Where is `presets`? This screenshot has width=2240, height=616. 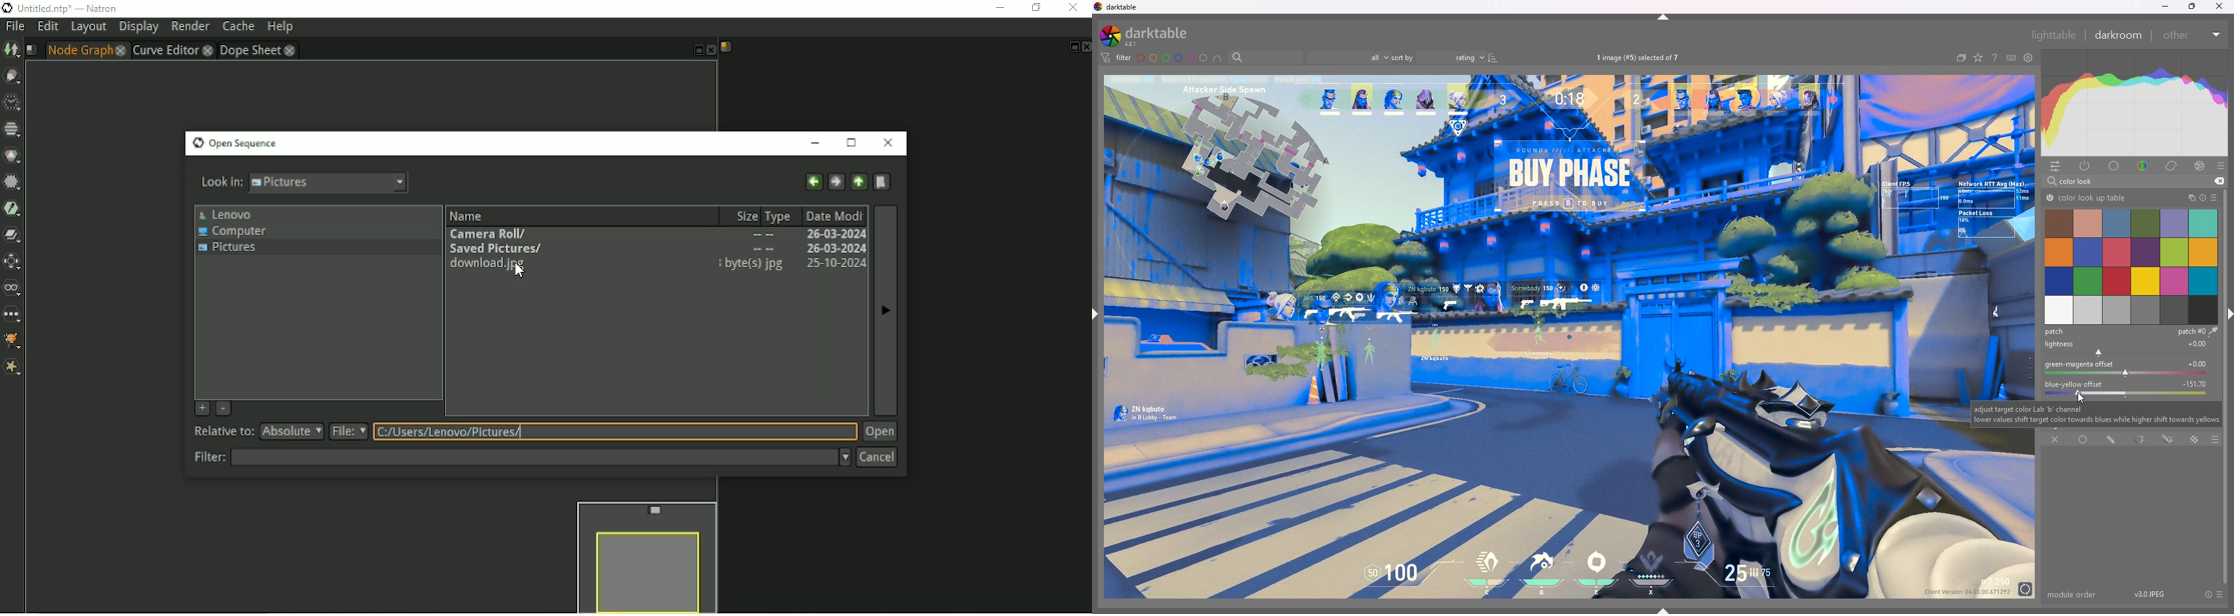
presets is located at coordinates (2216, 197).